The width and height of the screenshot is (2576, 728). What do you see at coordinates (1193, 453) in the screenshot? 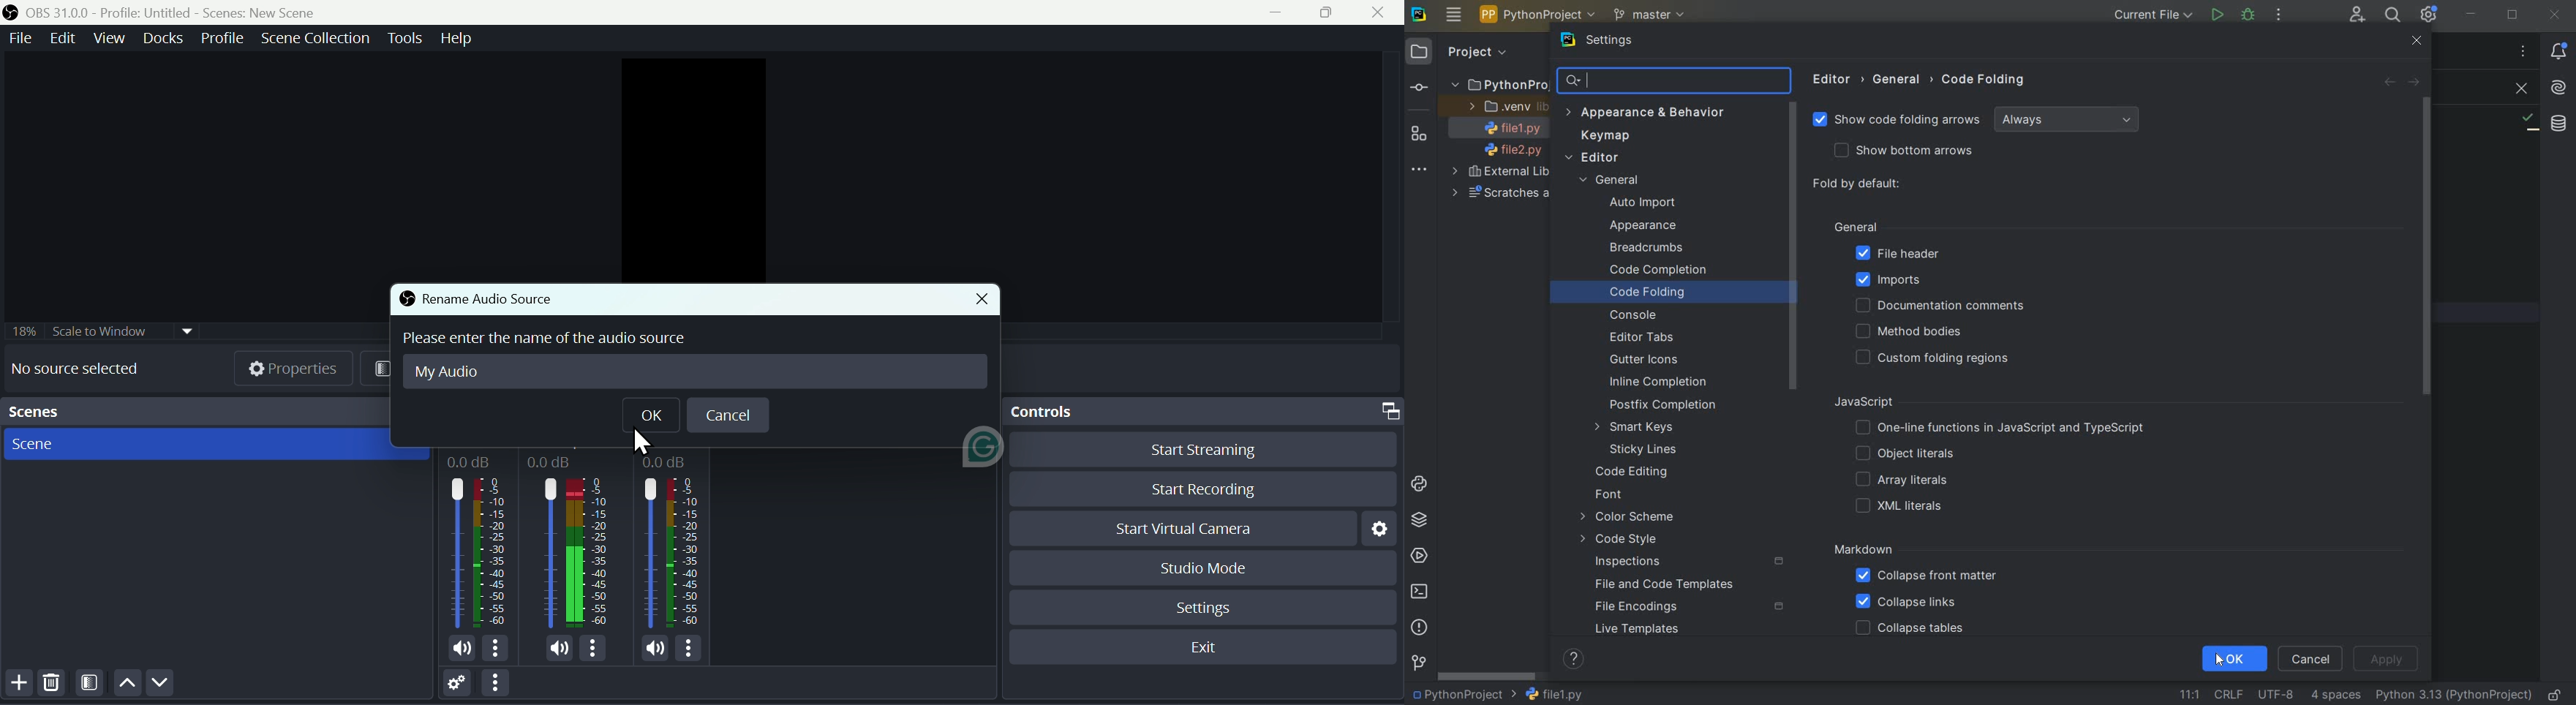
I see `Start streaming` at bounding box center [1193, 453].